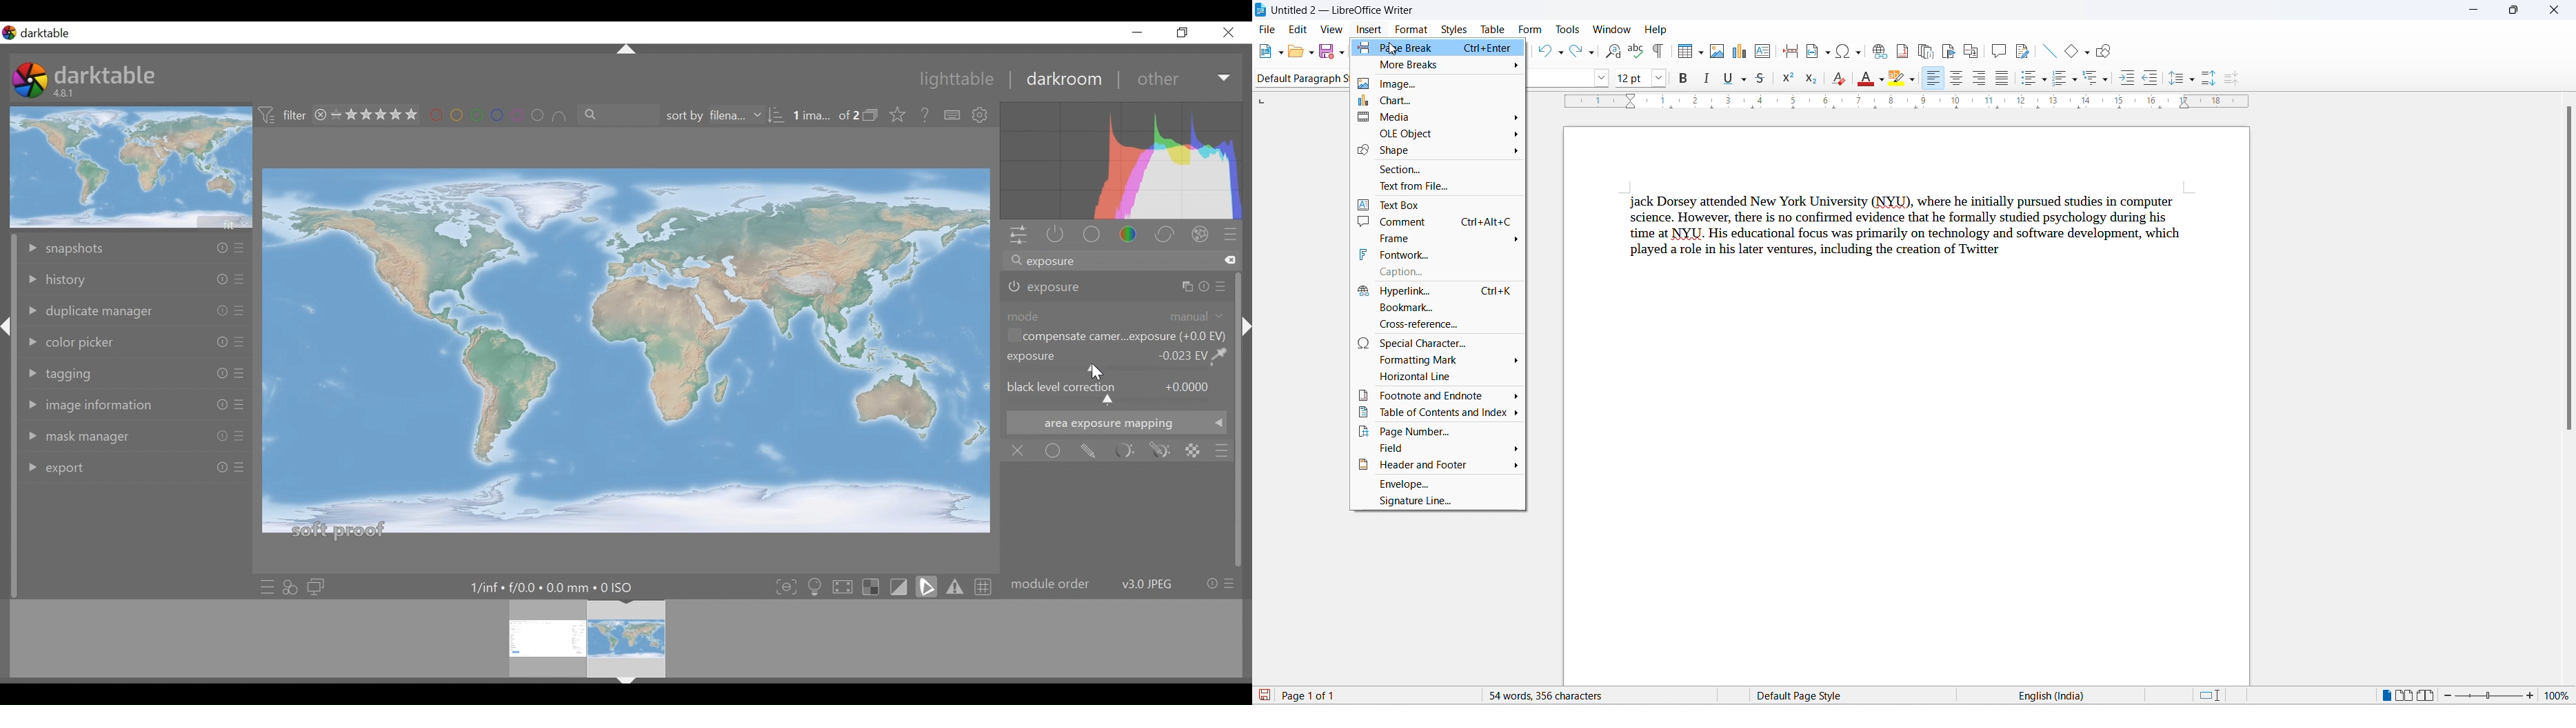  I want to click on table of content and index, so click(1440, 414).